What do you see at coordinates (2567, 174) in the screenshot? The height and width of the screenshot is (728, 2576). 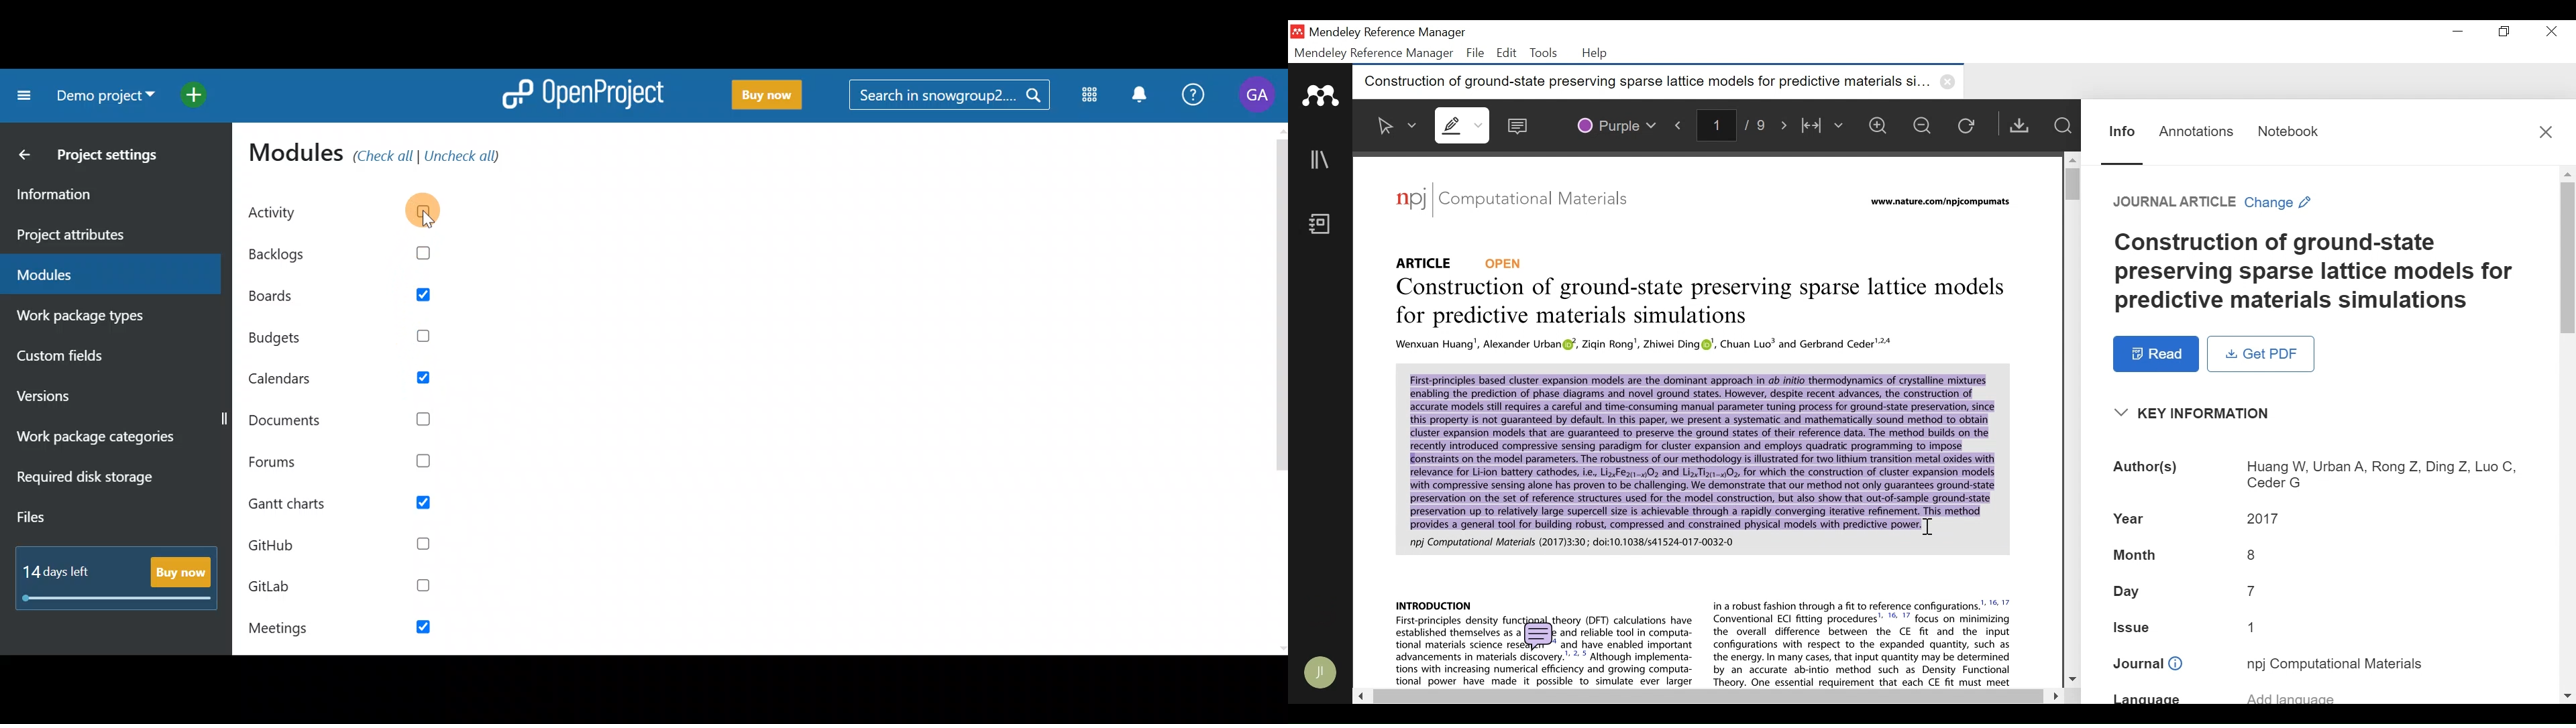 I see `Scroll up` at bounding box center [2567, 174].